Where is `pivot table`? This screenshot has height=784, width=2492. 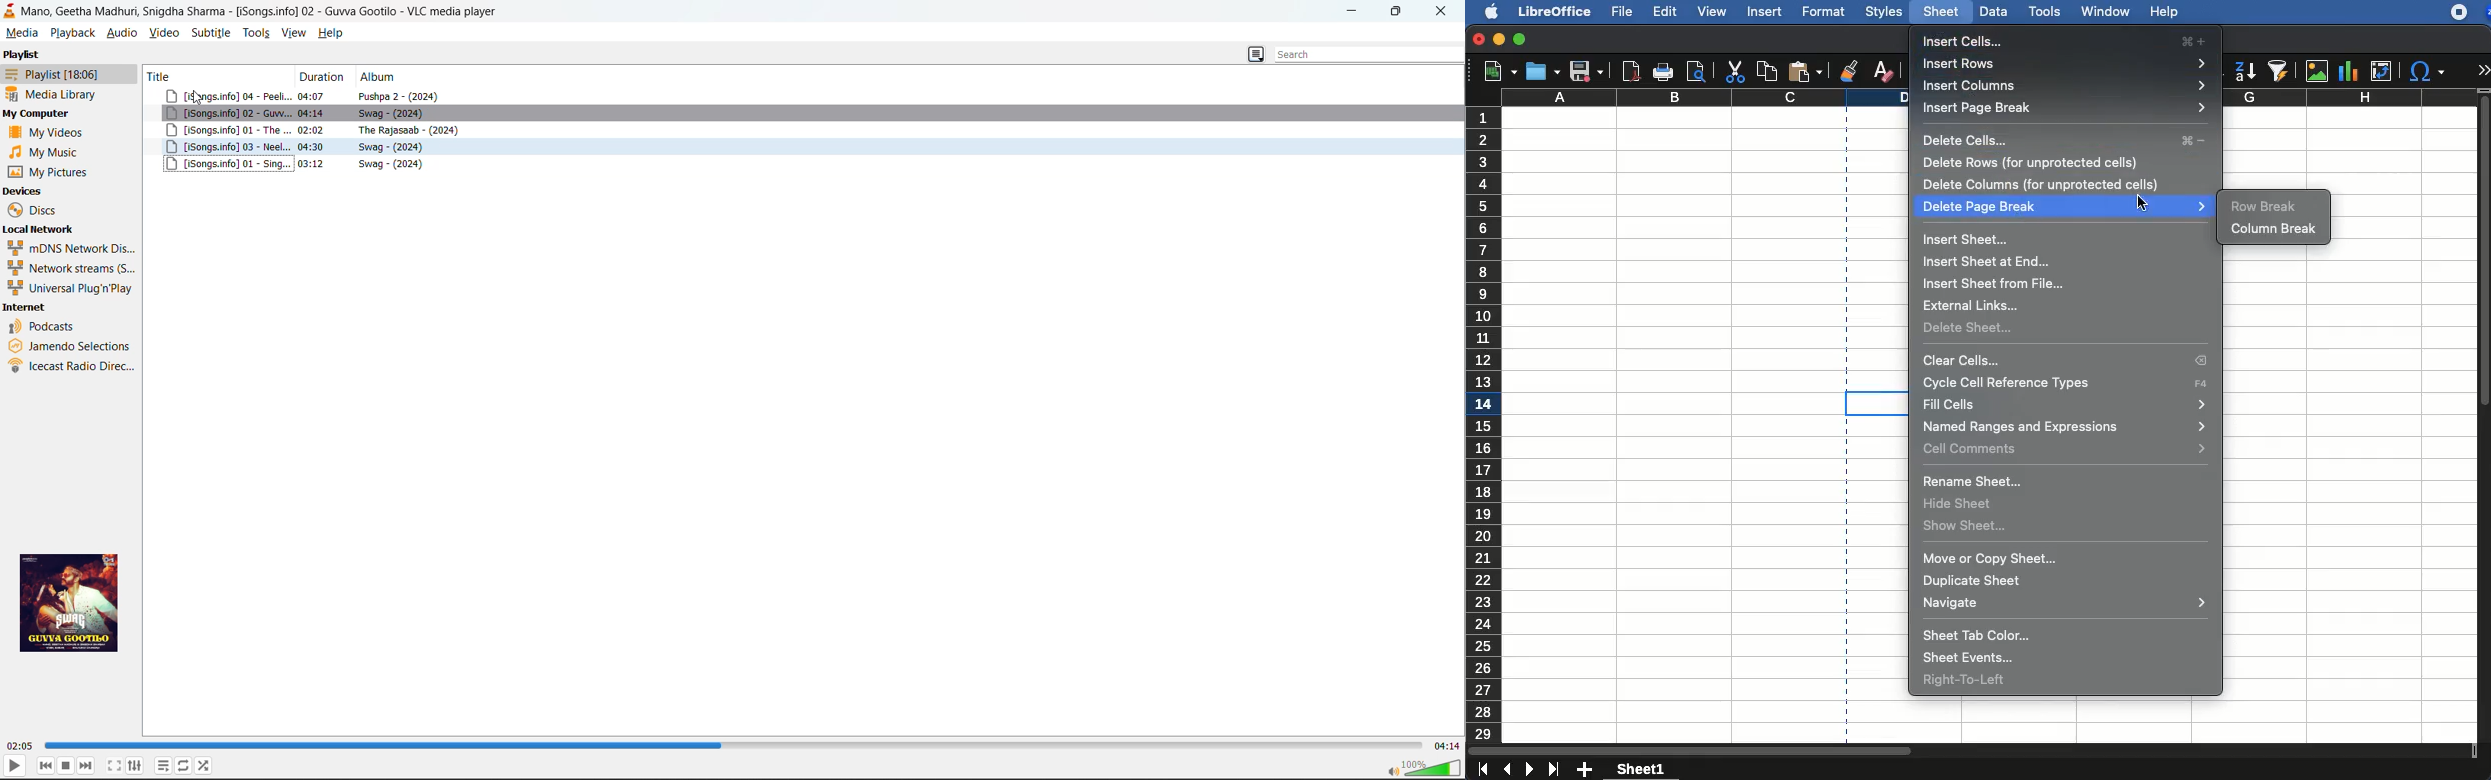 pivot table is located at coordinates (2384, 69).